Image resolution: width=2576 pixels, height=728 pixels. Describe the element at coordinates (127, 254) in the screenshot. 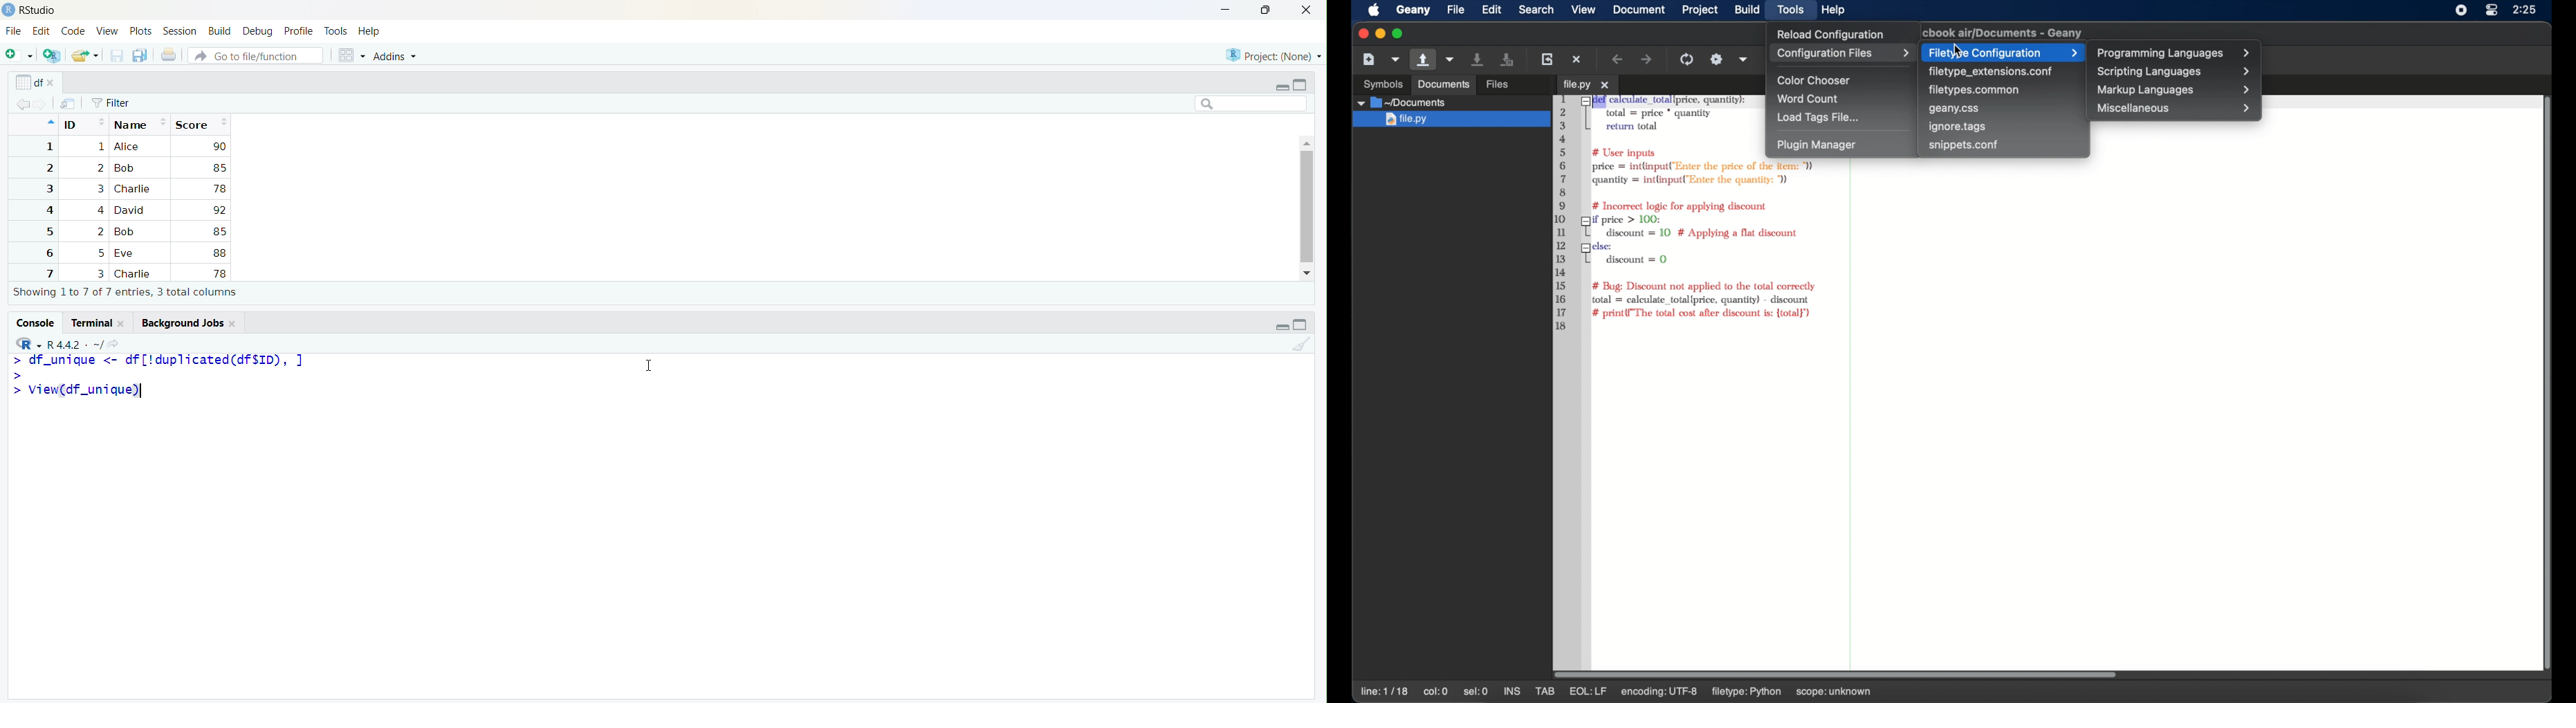

I see `Eve` at that location.